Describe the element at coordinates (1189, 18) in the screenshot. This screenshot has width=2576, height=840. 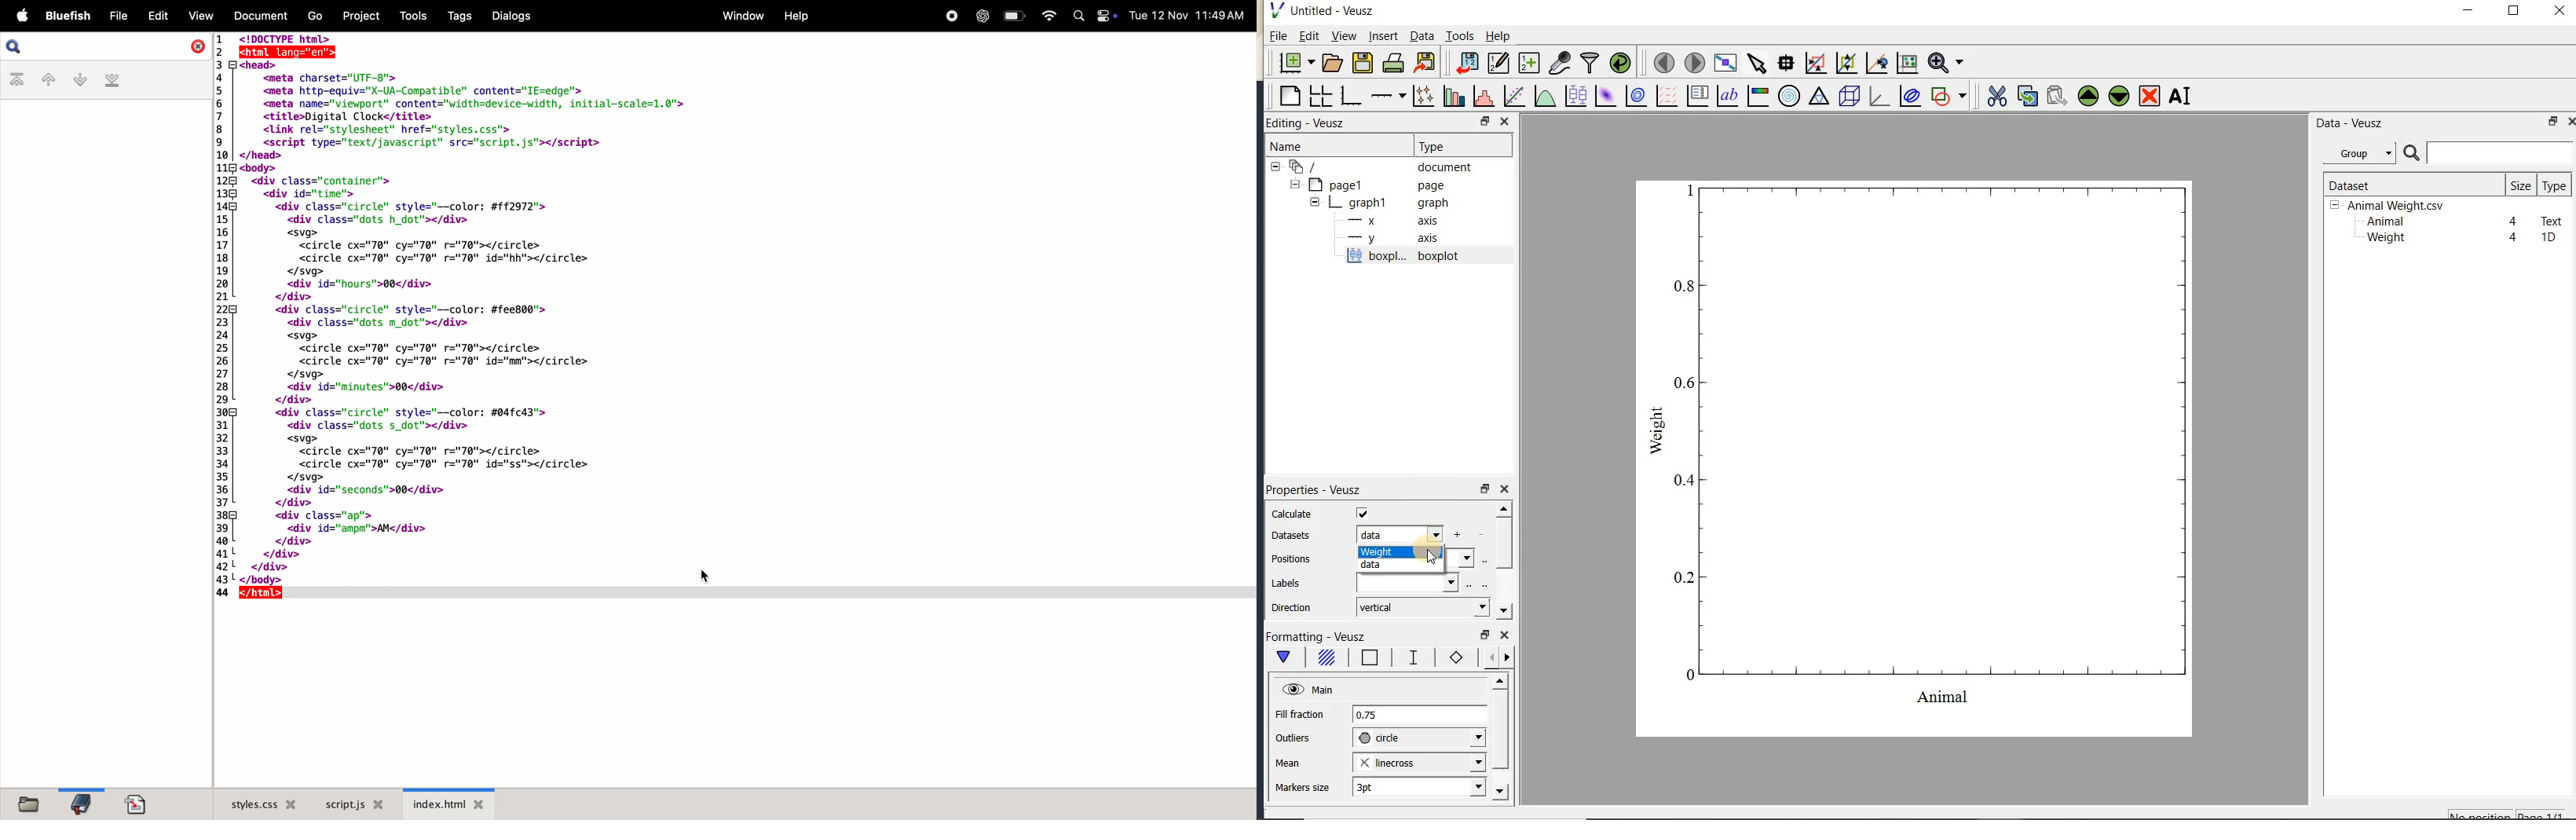
I see `date and time` at that location.